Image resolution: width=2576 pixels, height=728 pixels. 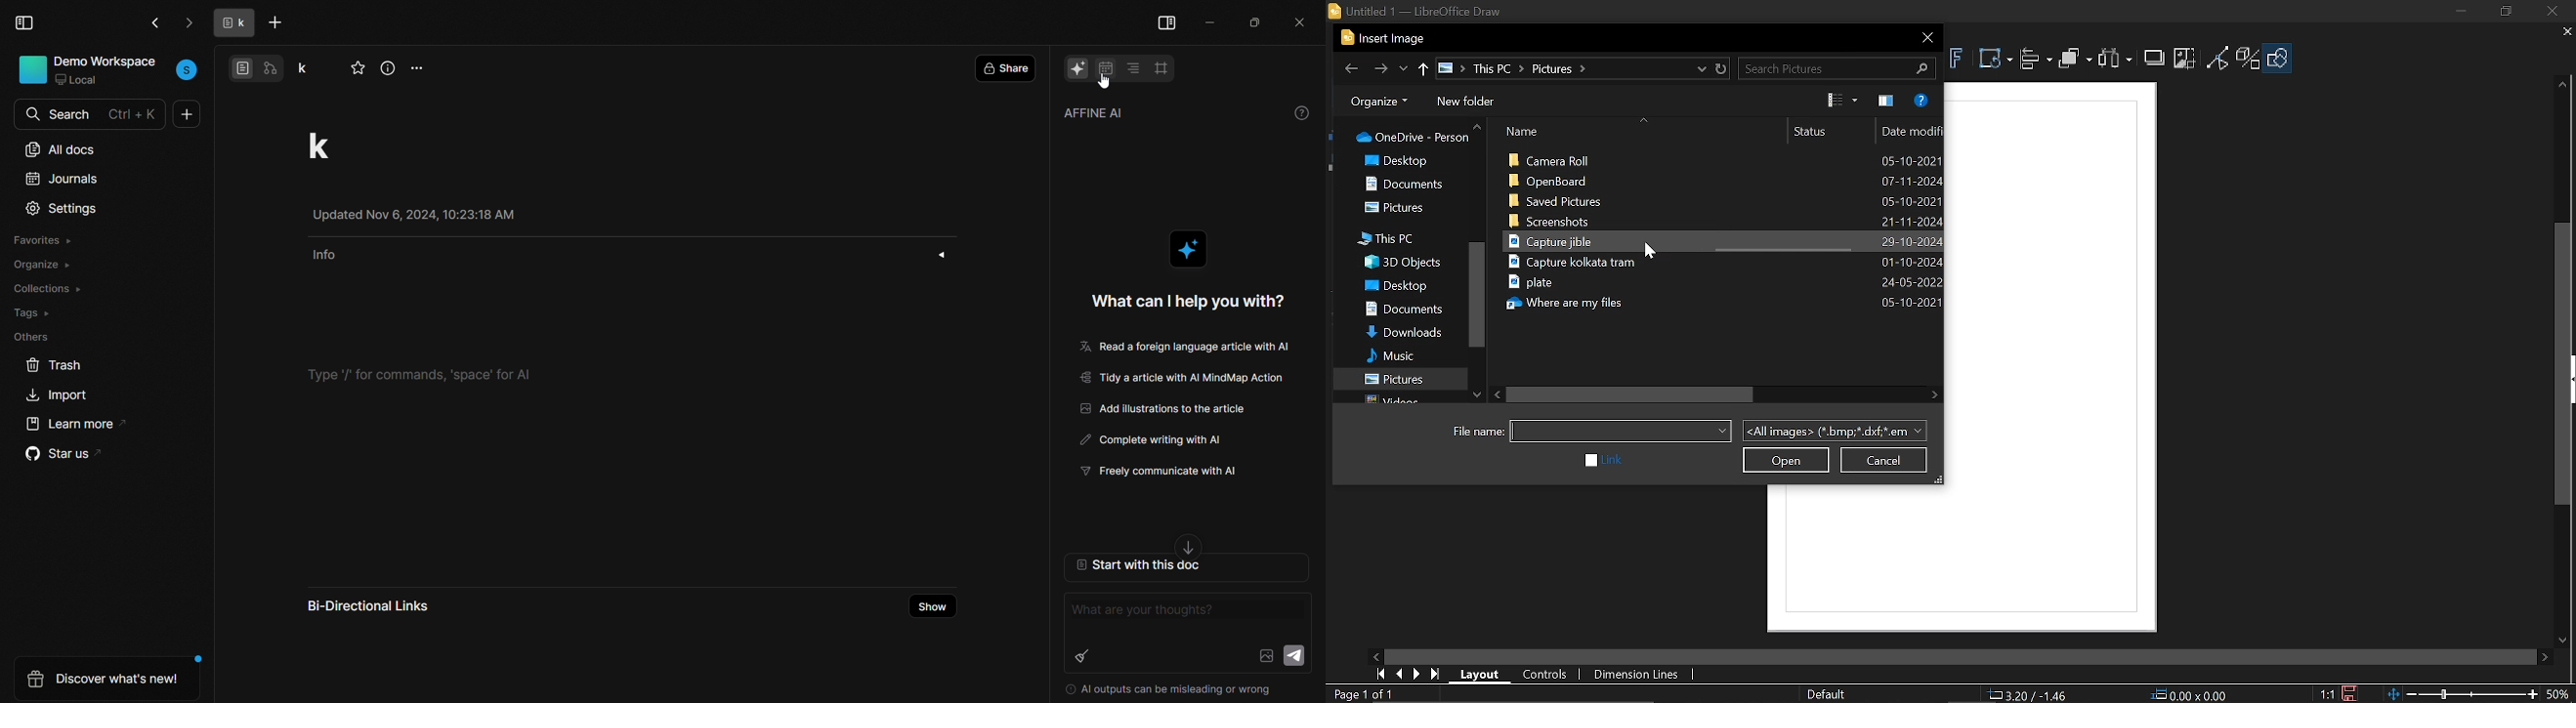 I want to click on start with this doc, so click(x=1157, y=568).